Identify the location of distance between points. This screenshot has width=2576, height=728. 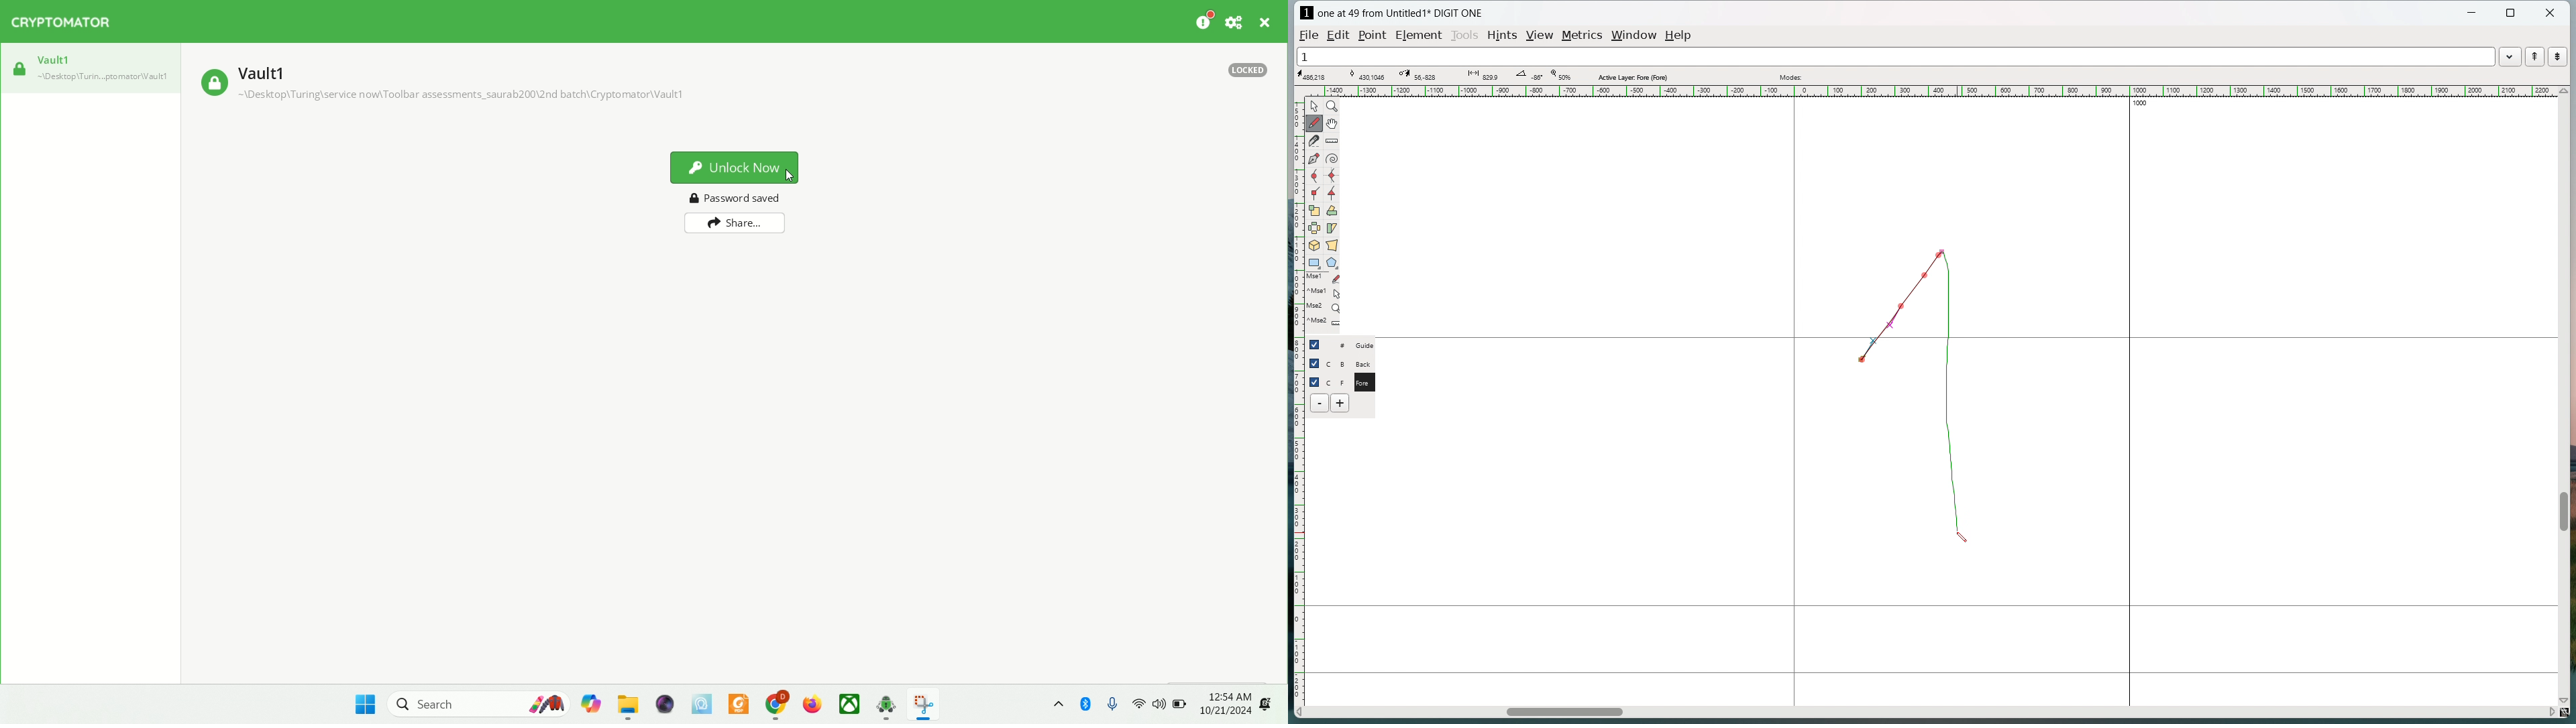
(1482, 75).